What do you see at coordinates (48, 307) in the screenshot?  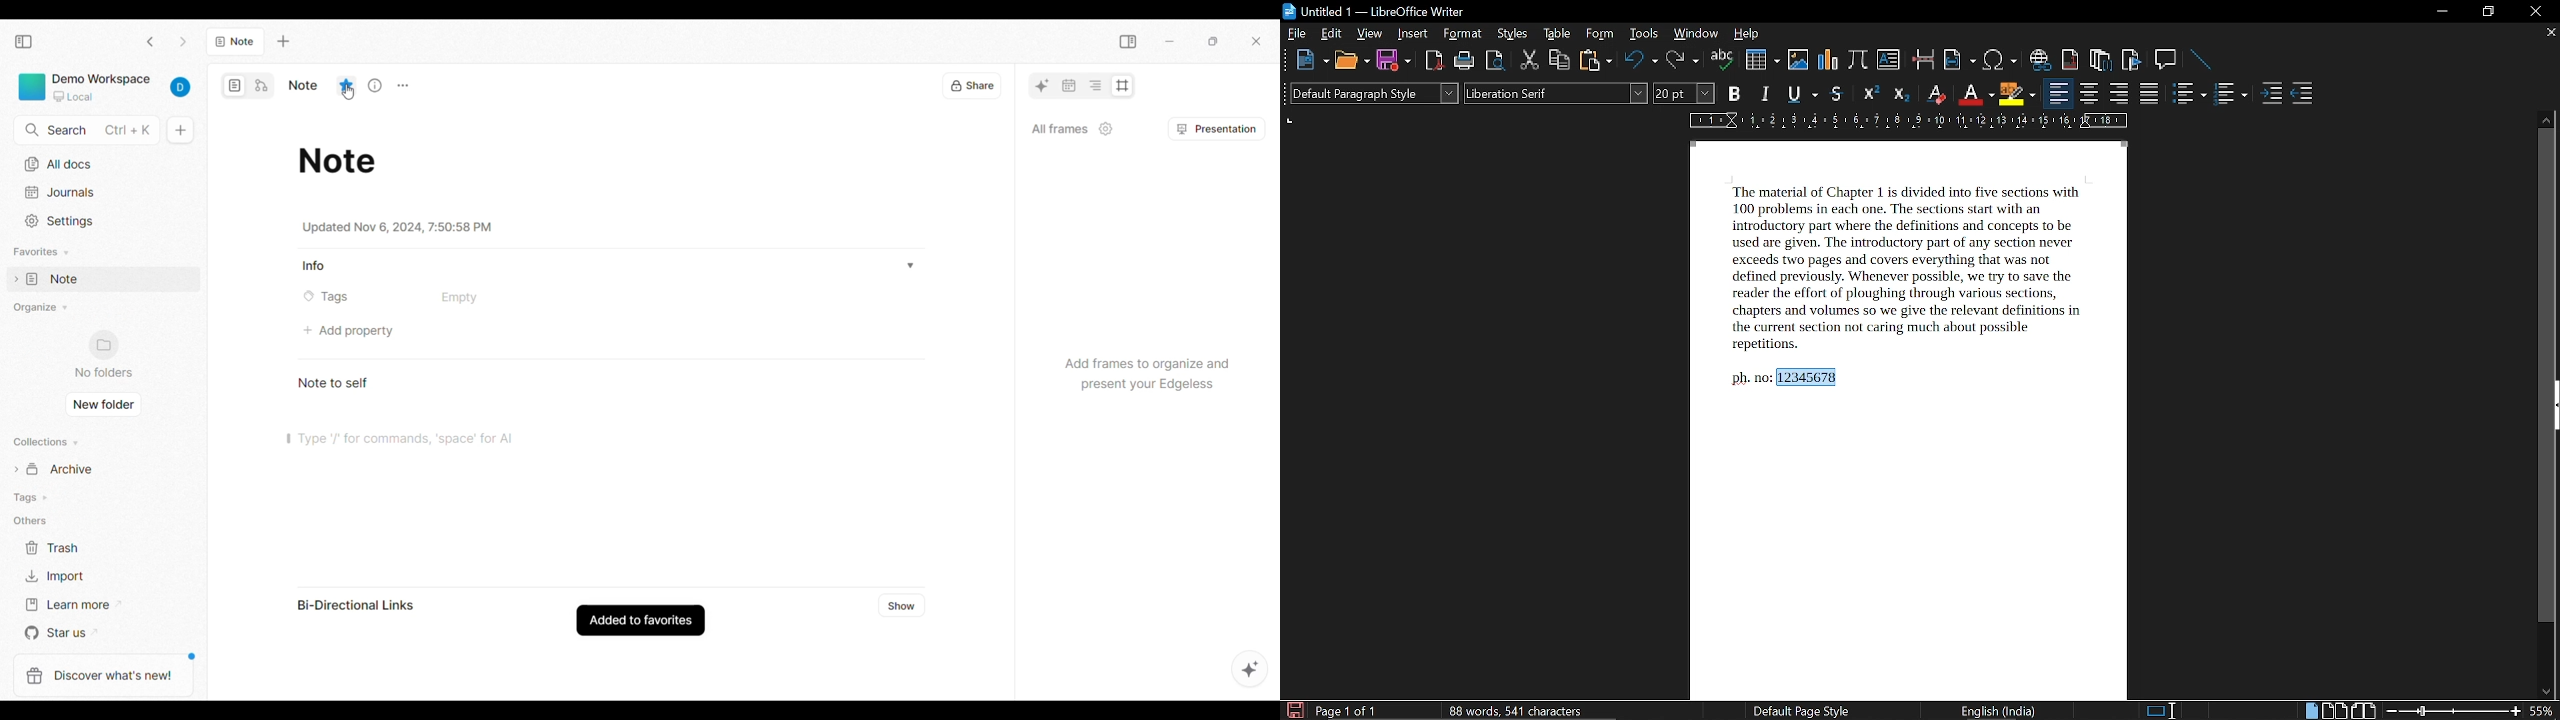 I see `Organize` at bounding box center [48, 307].